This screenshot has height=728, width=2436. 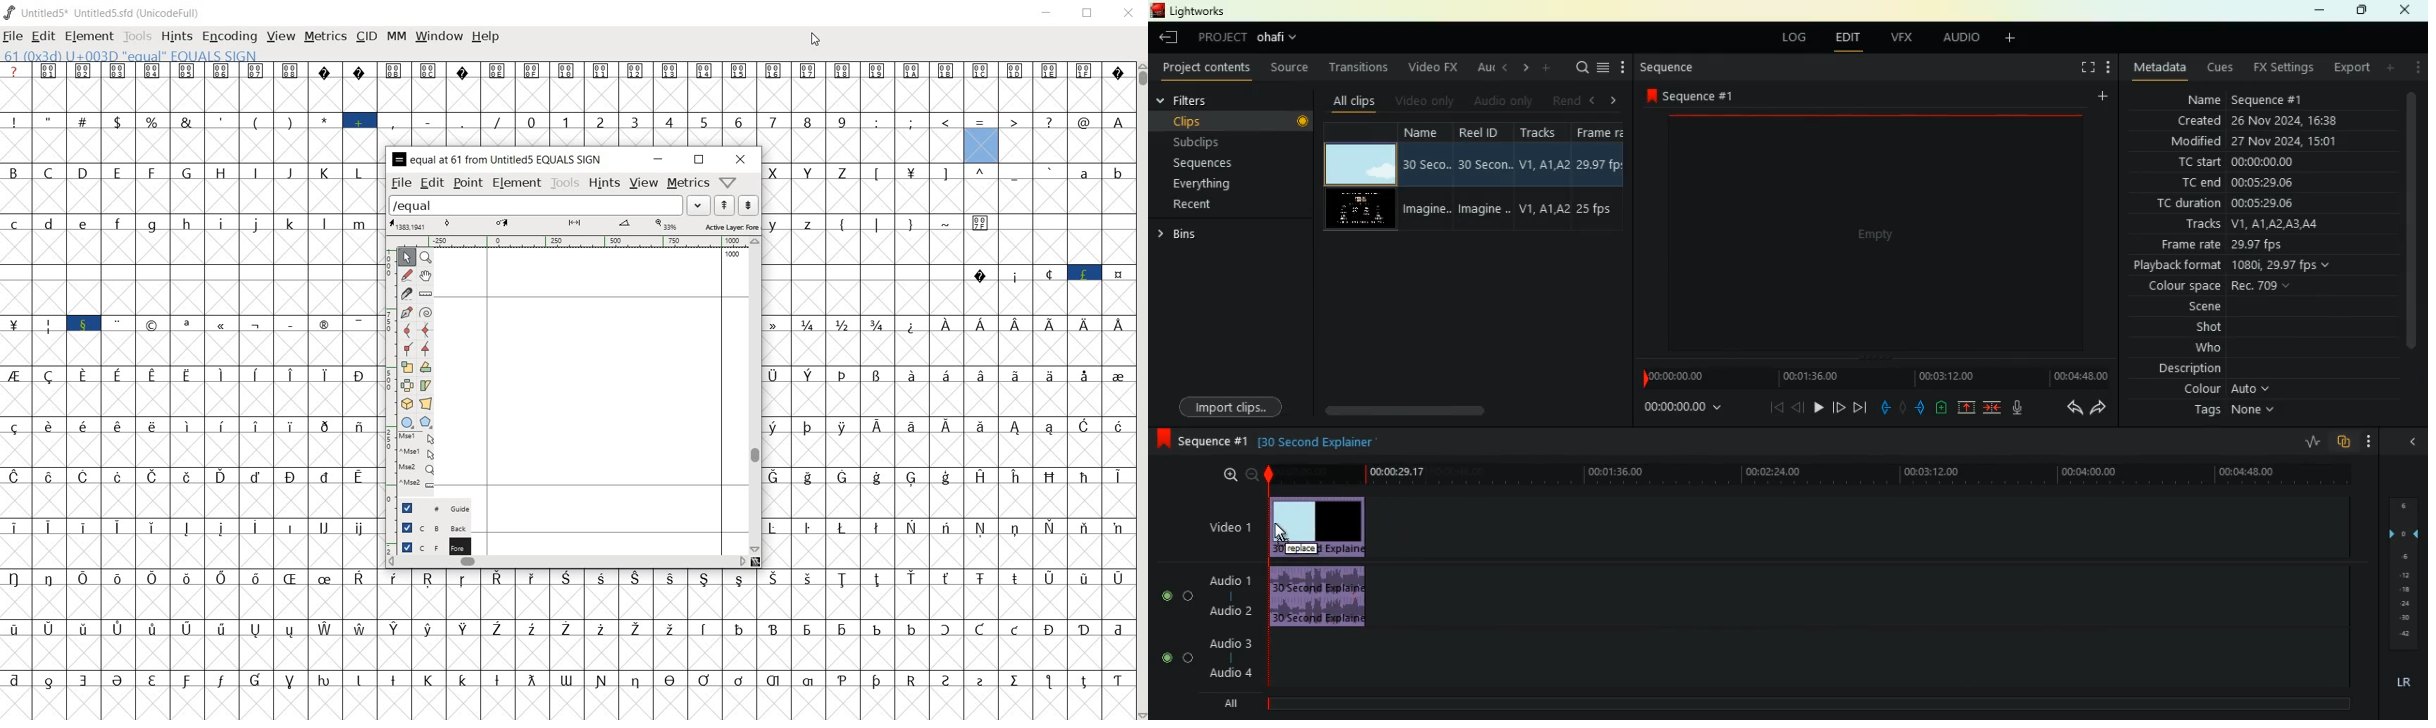 What do you see at coordinates (2242, 101) in the screenshot?
I see `name` at bounding box center [2242, 101].